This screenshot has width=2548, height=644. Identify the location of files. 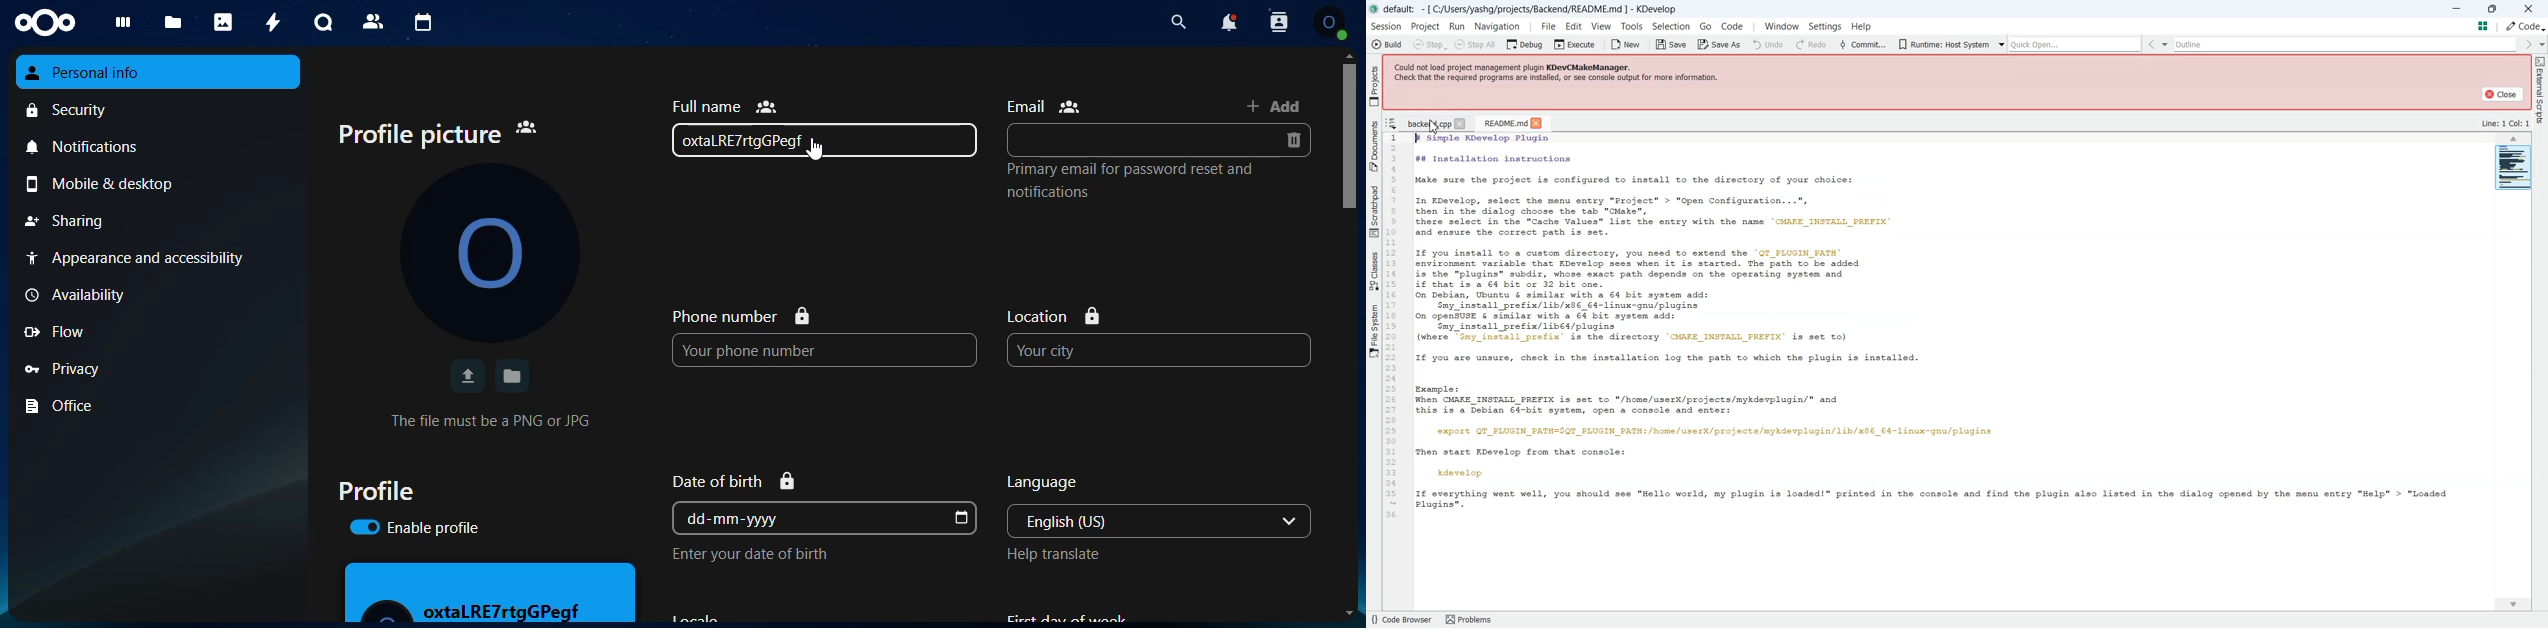
(169, 24).